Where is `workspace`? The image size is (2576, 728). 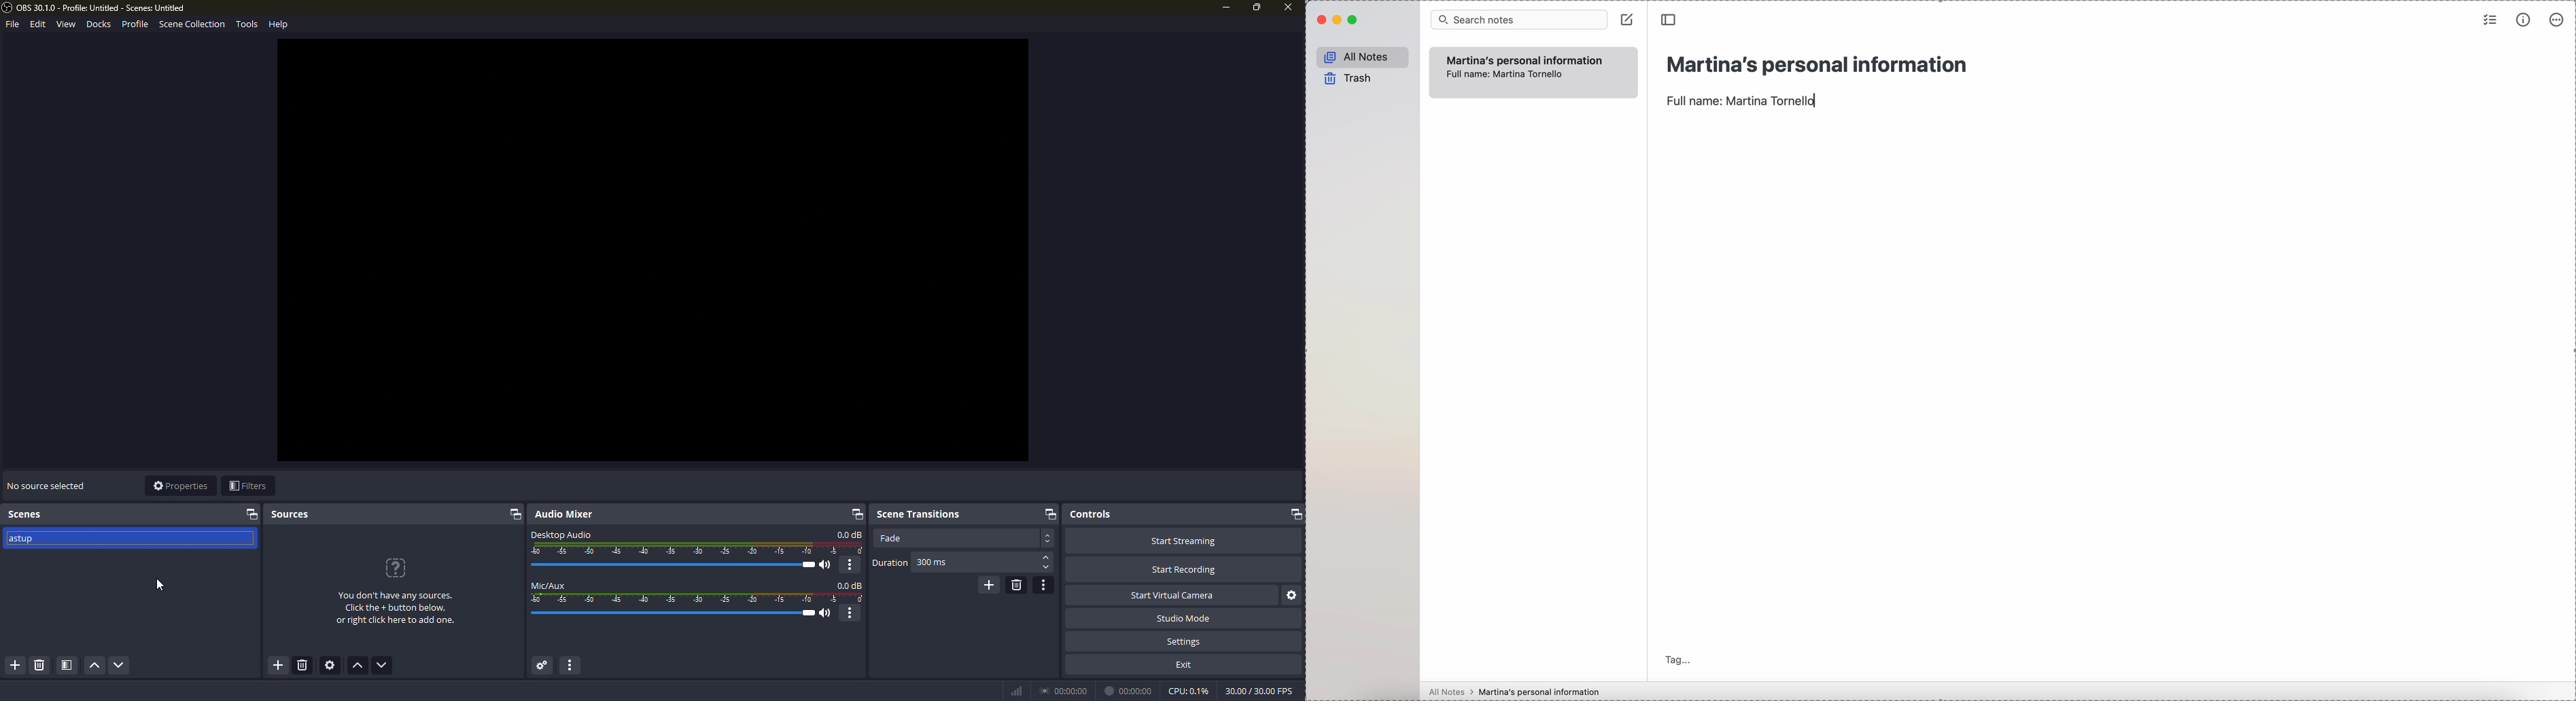 workspace is located at coordinates (653, 250).